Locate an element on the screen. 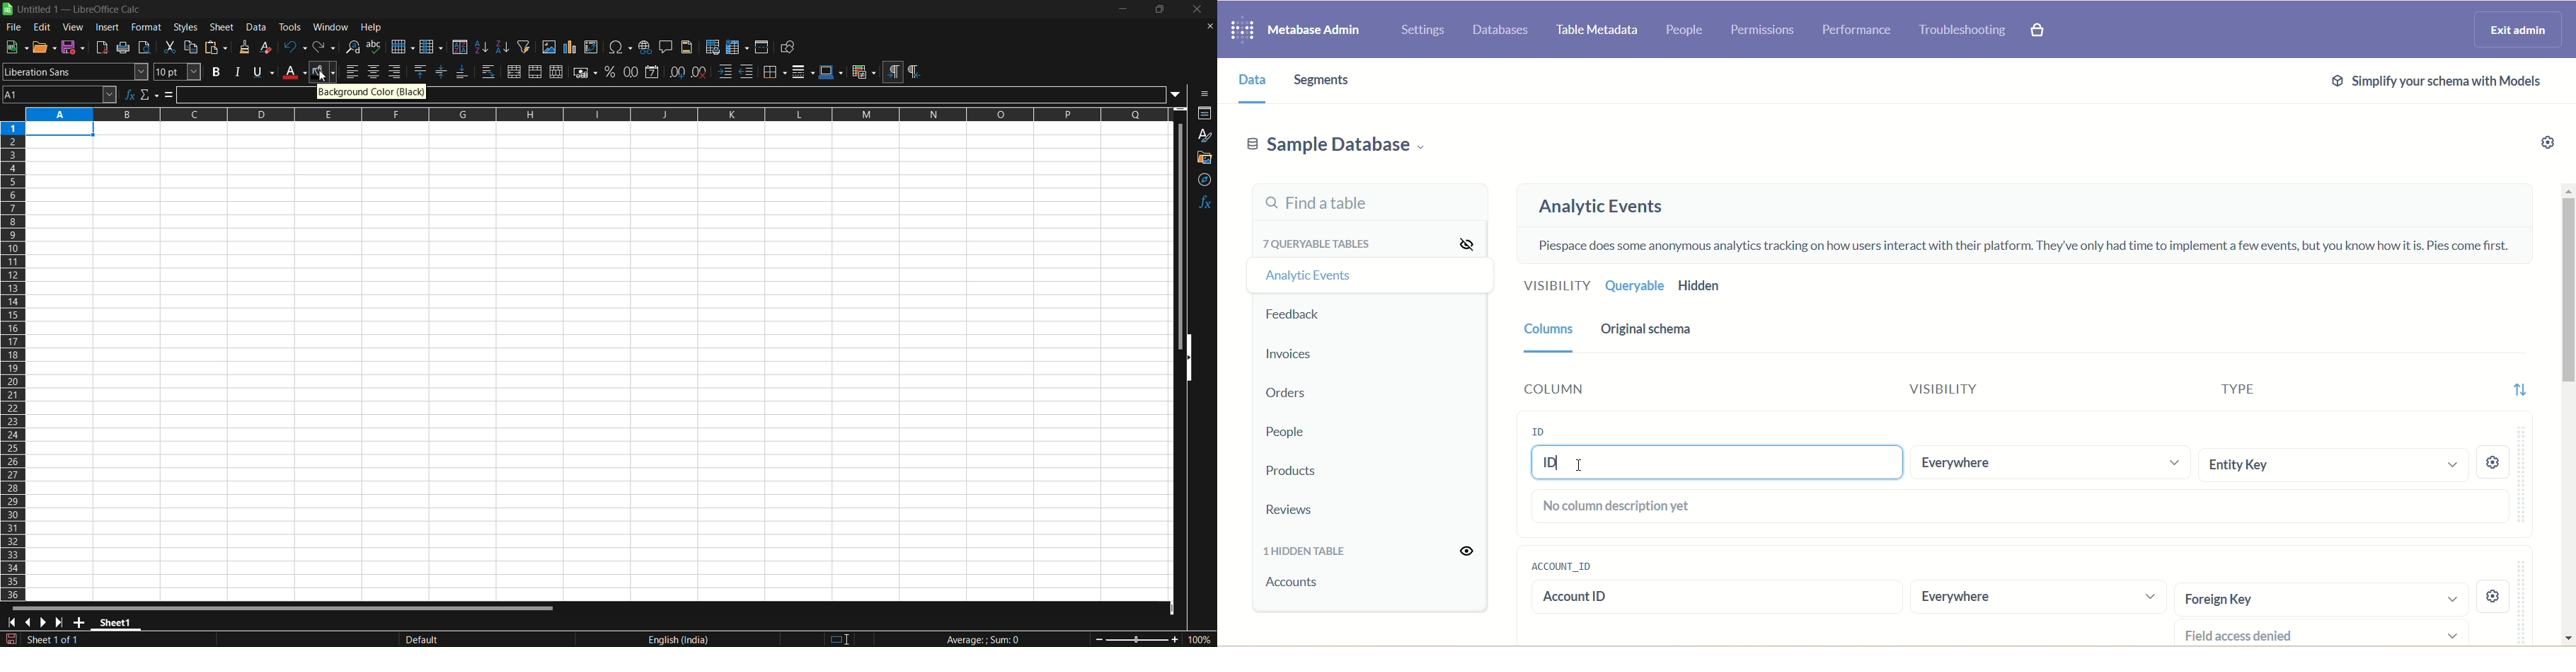 This screenshot has width=2576, height=672. align center is located at coordinates (375, 70).